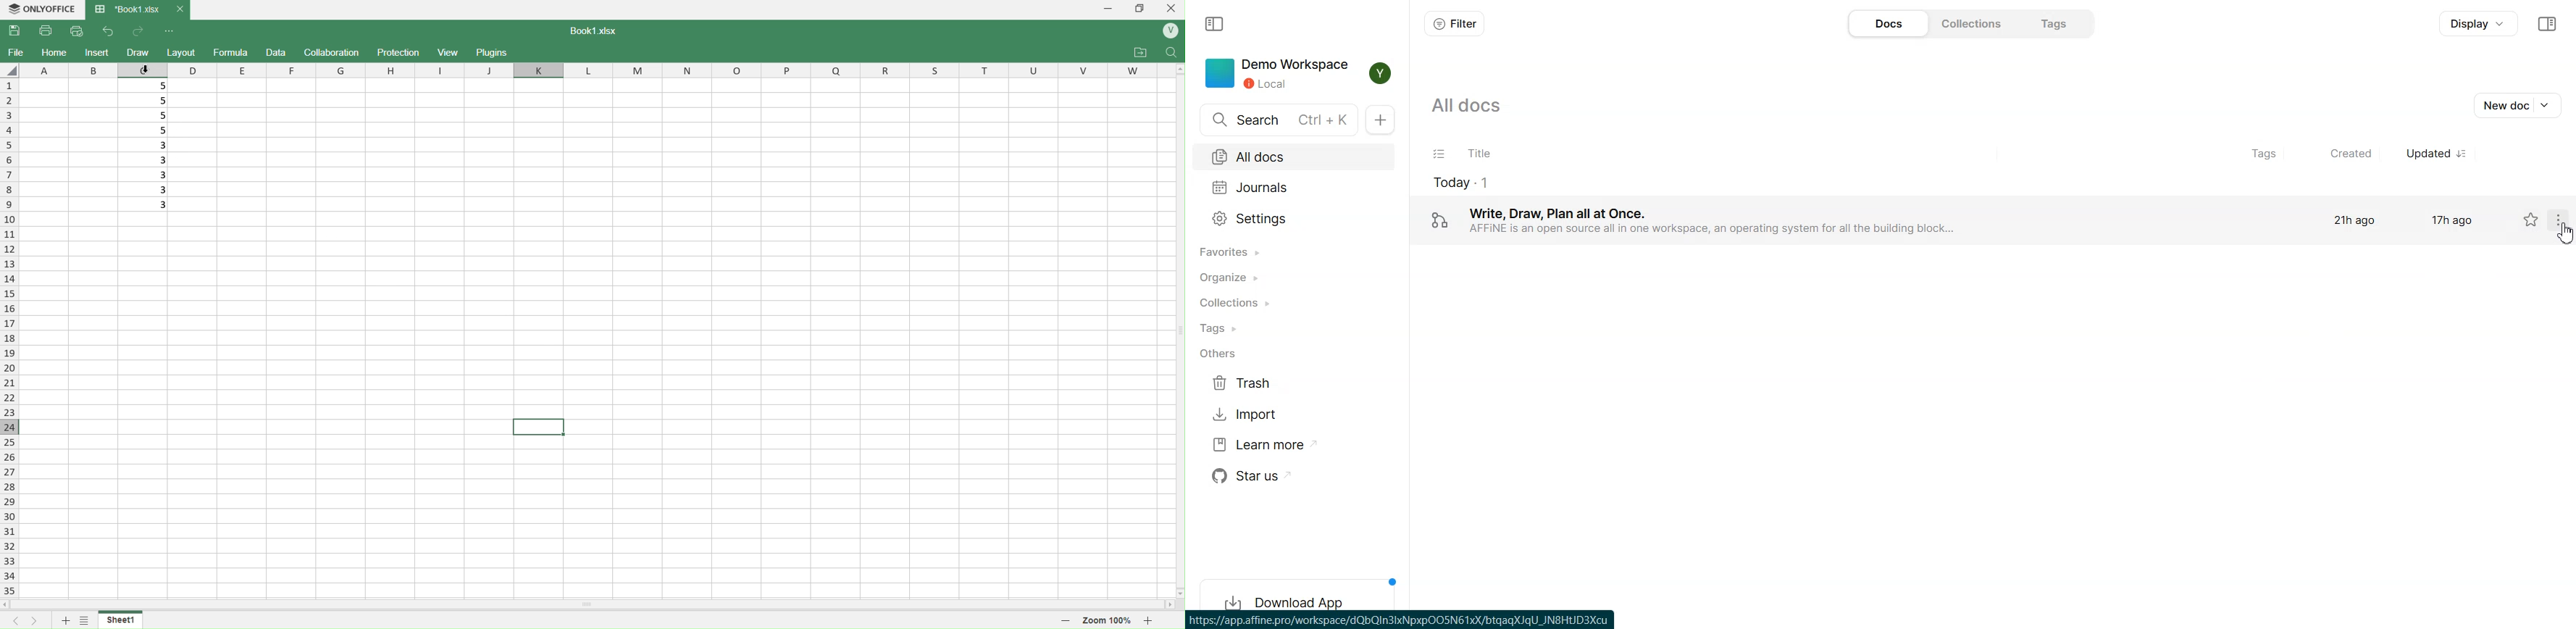 The image size is (2576, 644). What do you see at coordinates (48, 32) in the screenshot?
I see `Print File` at bounding box center [48, 32].